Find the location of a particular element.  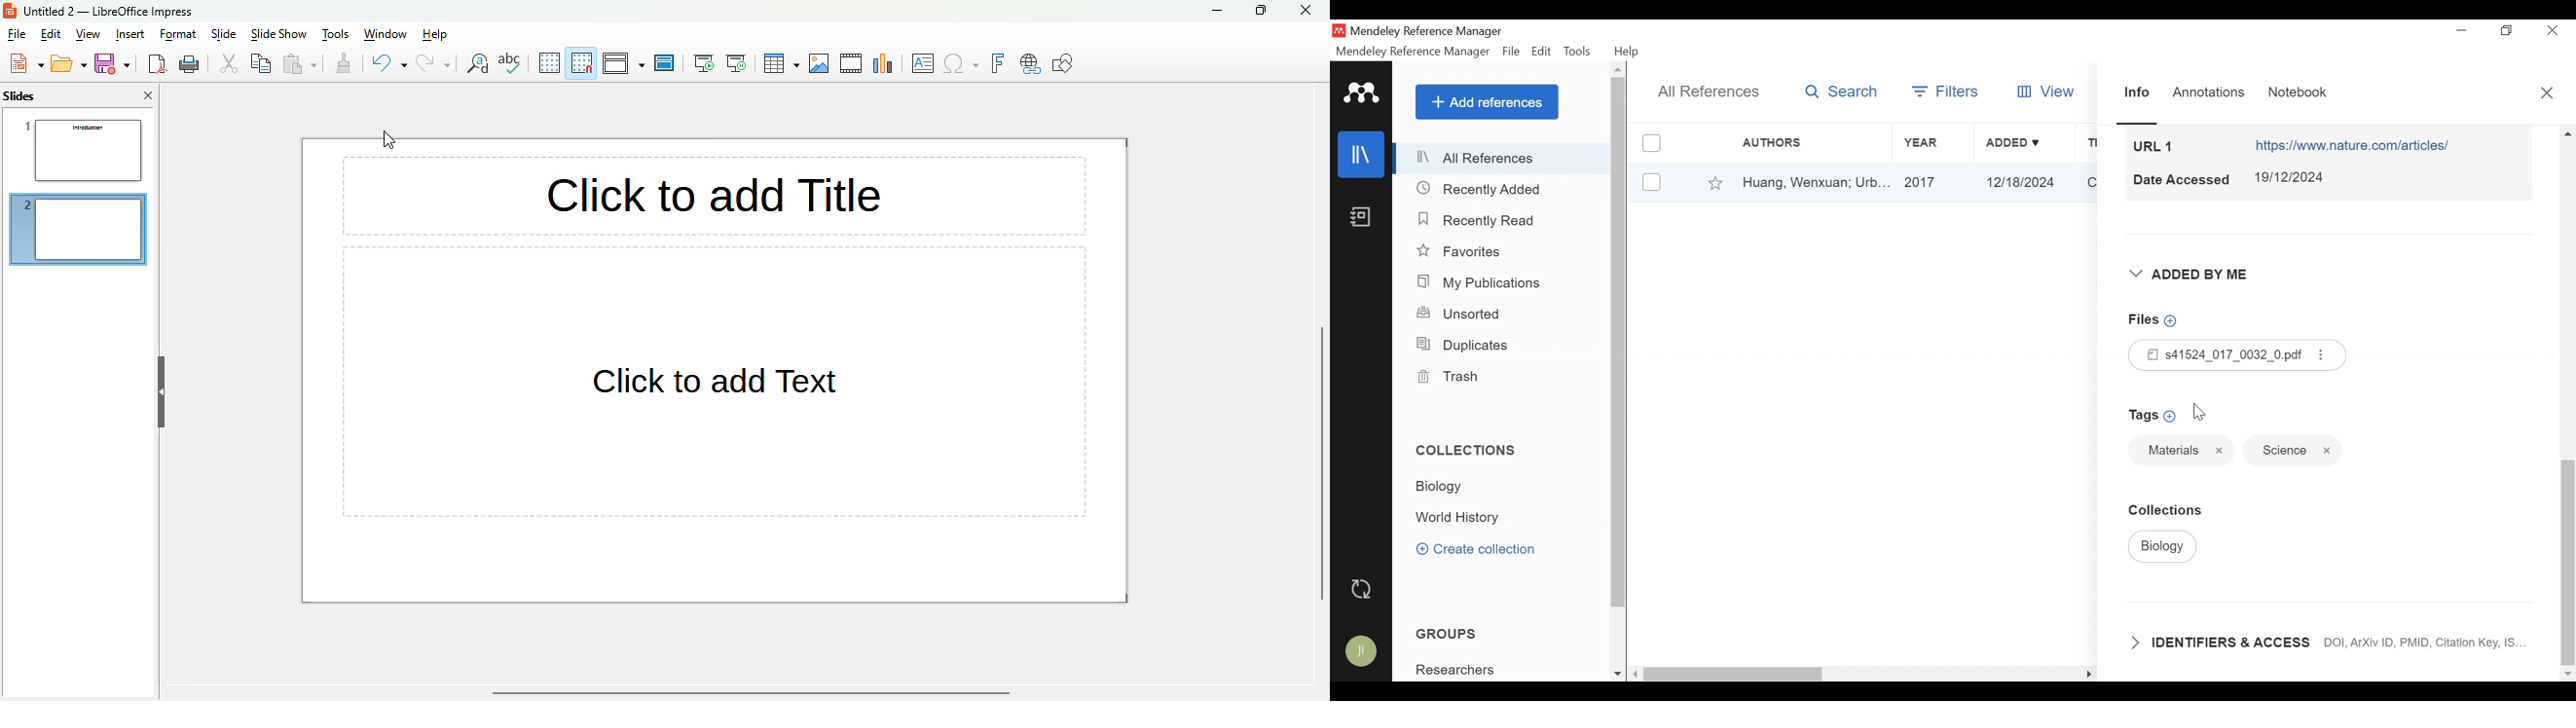

Search is located at coordinates (1842, 92).